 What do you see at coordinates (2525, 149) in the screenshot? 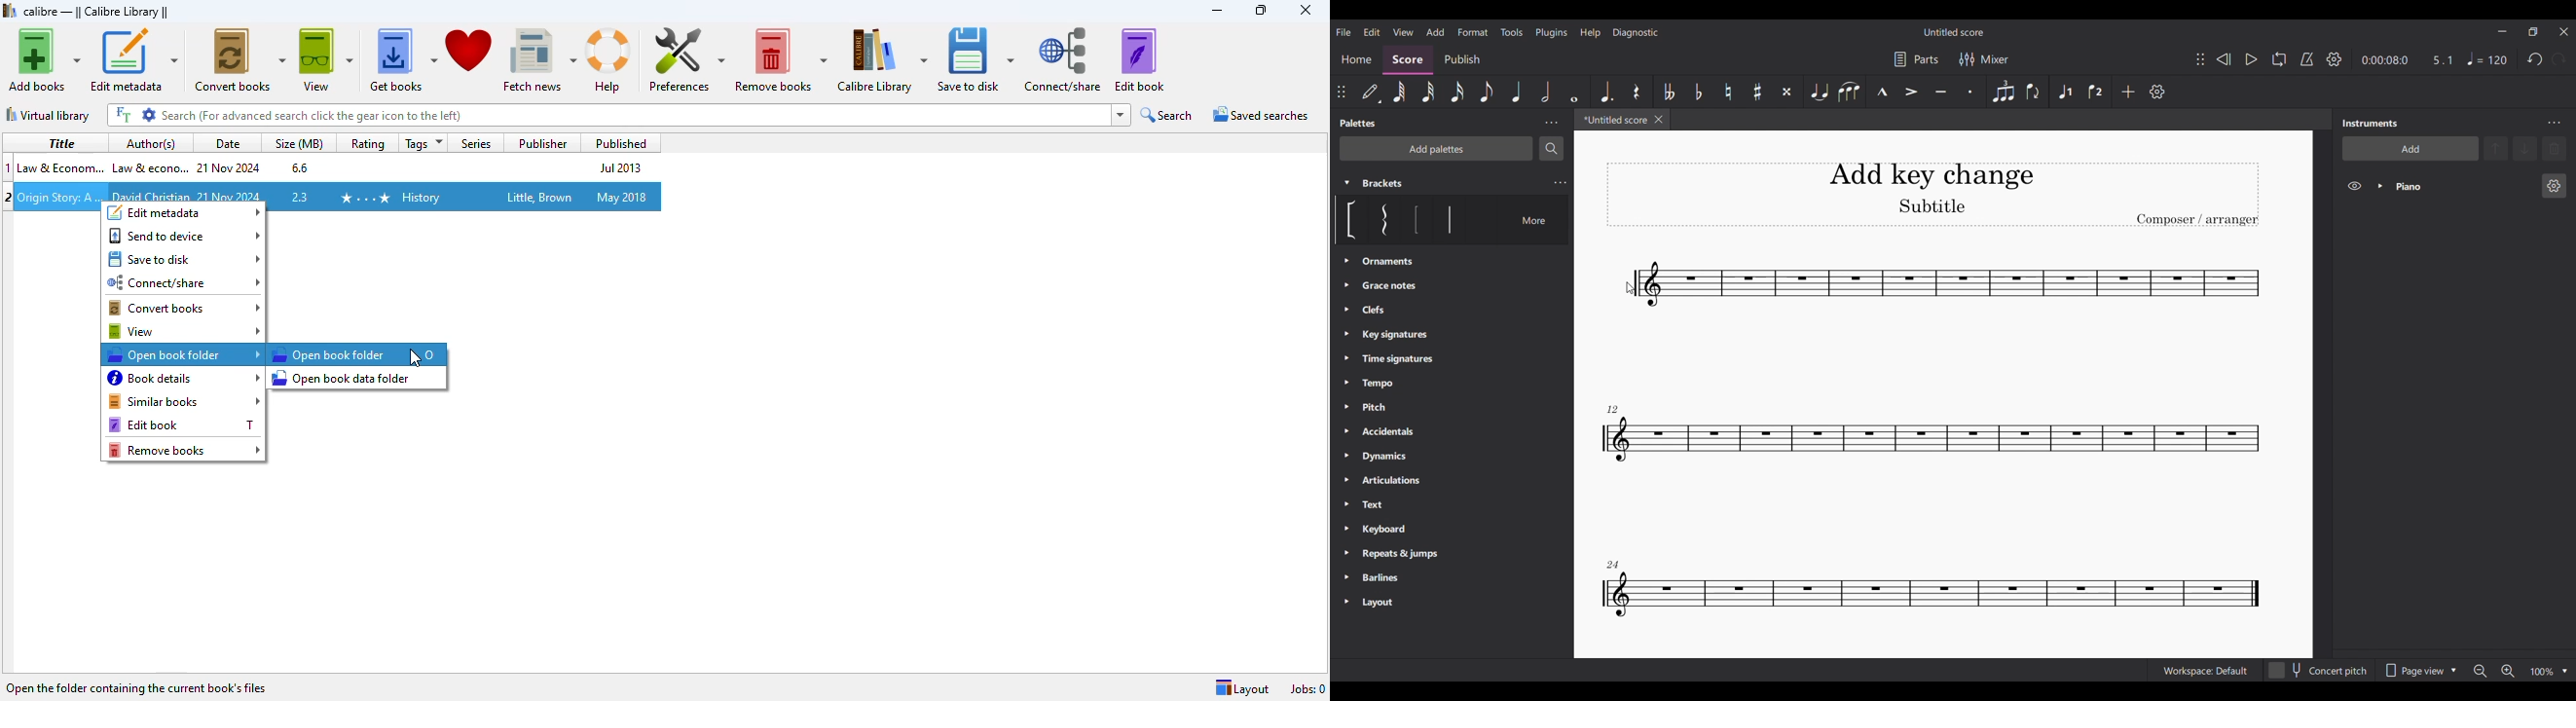
I see `Move down` at bounding box center [2525, 149].